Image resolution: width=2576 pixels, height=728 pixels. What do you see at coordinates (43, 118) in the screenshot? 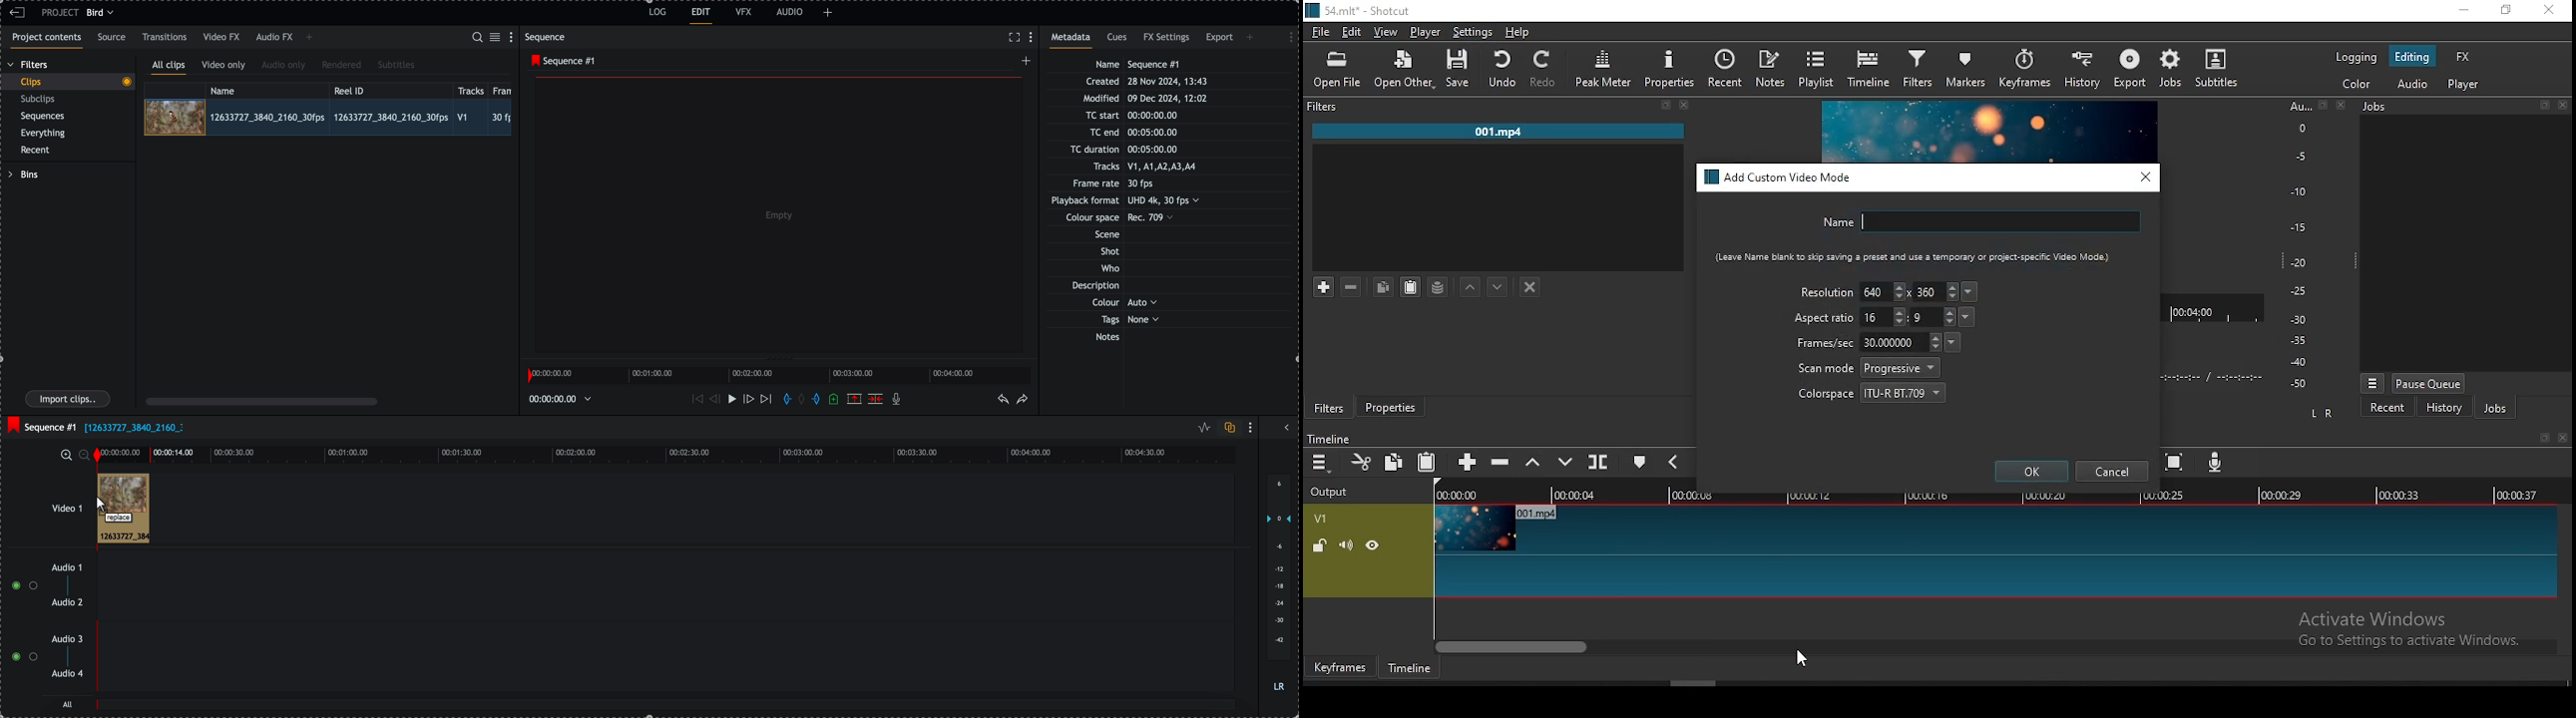
I see `sequences` at bounding box center [43, 118].